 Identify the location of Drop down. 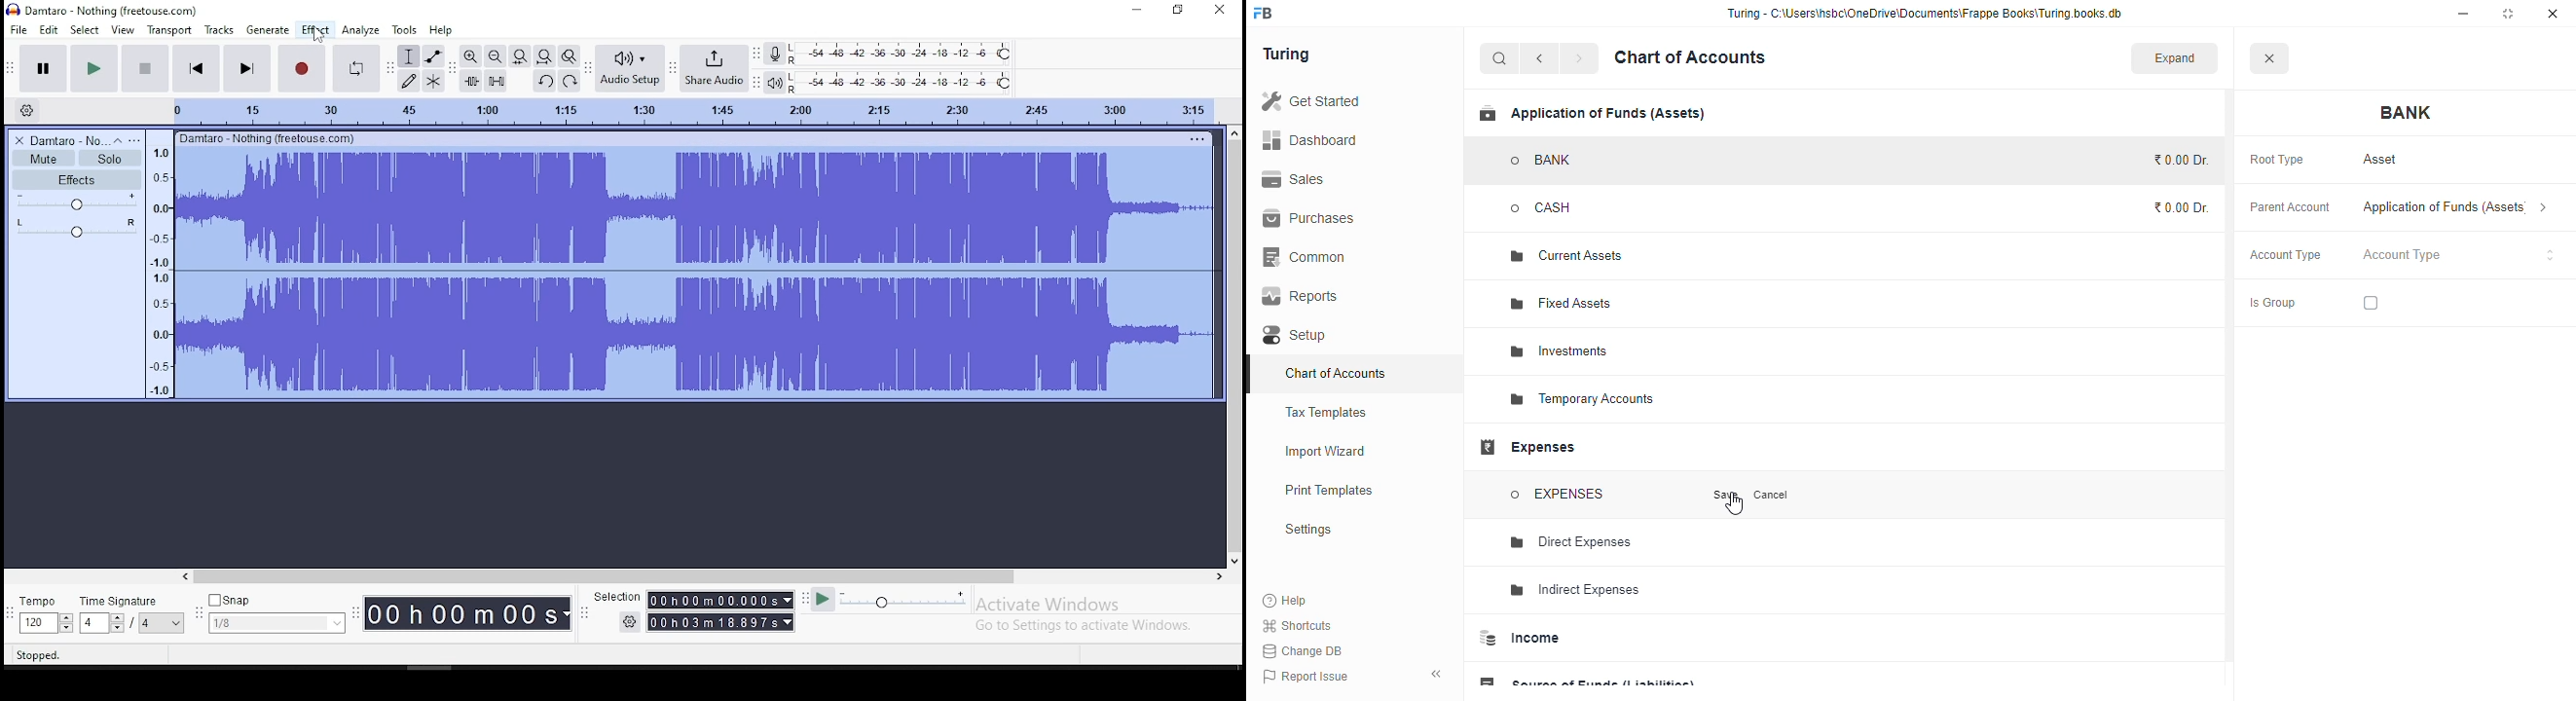
(788, 622).